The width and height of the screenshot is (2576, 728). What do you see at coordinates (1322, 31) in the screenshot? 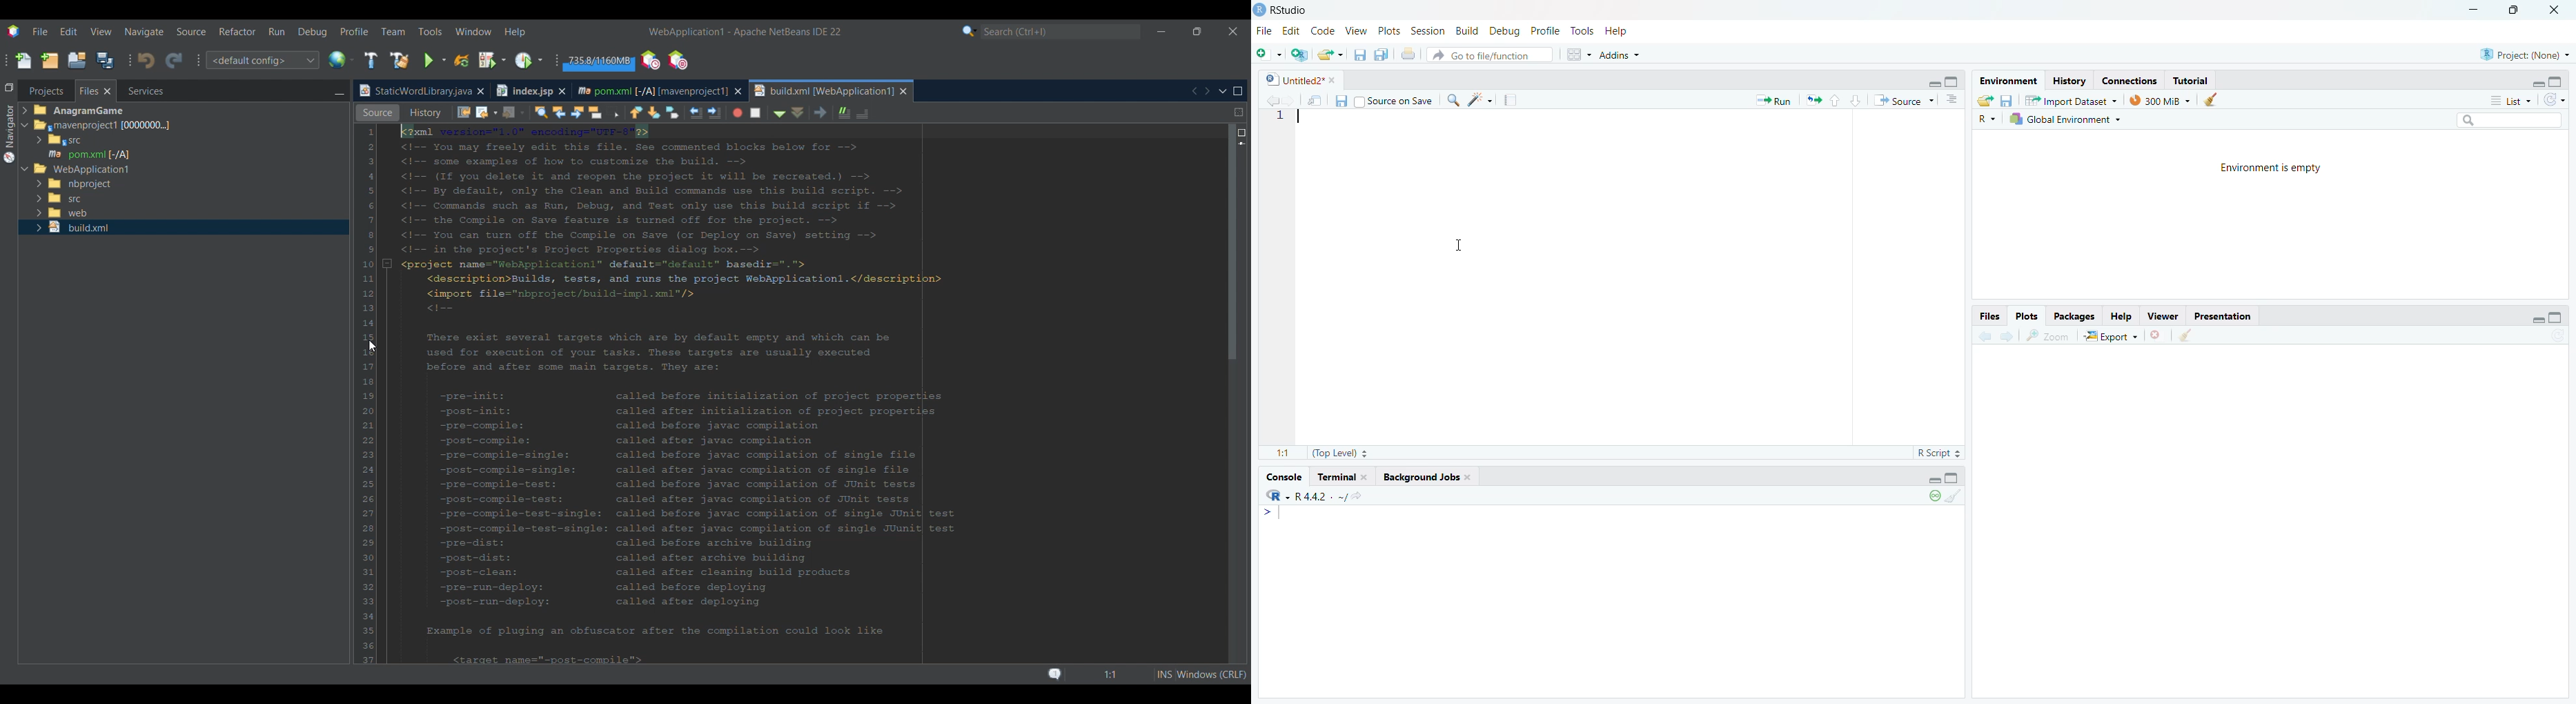
I see `Code` at bounding box center [1322, 31].